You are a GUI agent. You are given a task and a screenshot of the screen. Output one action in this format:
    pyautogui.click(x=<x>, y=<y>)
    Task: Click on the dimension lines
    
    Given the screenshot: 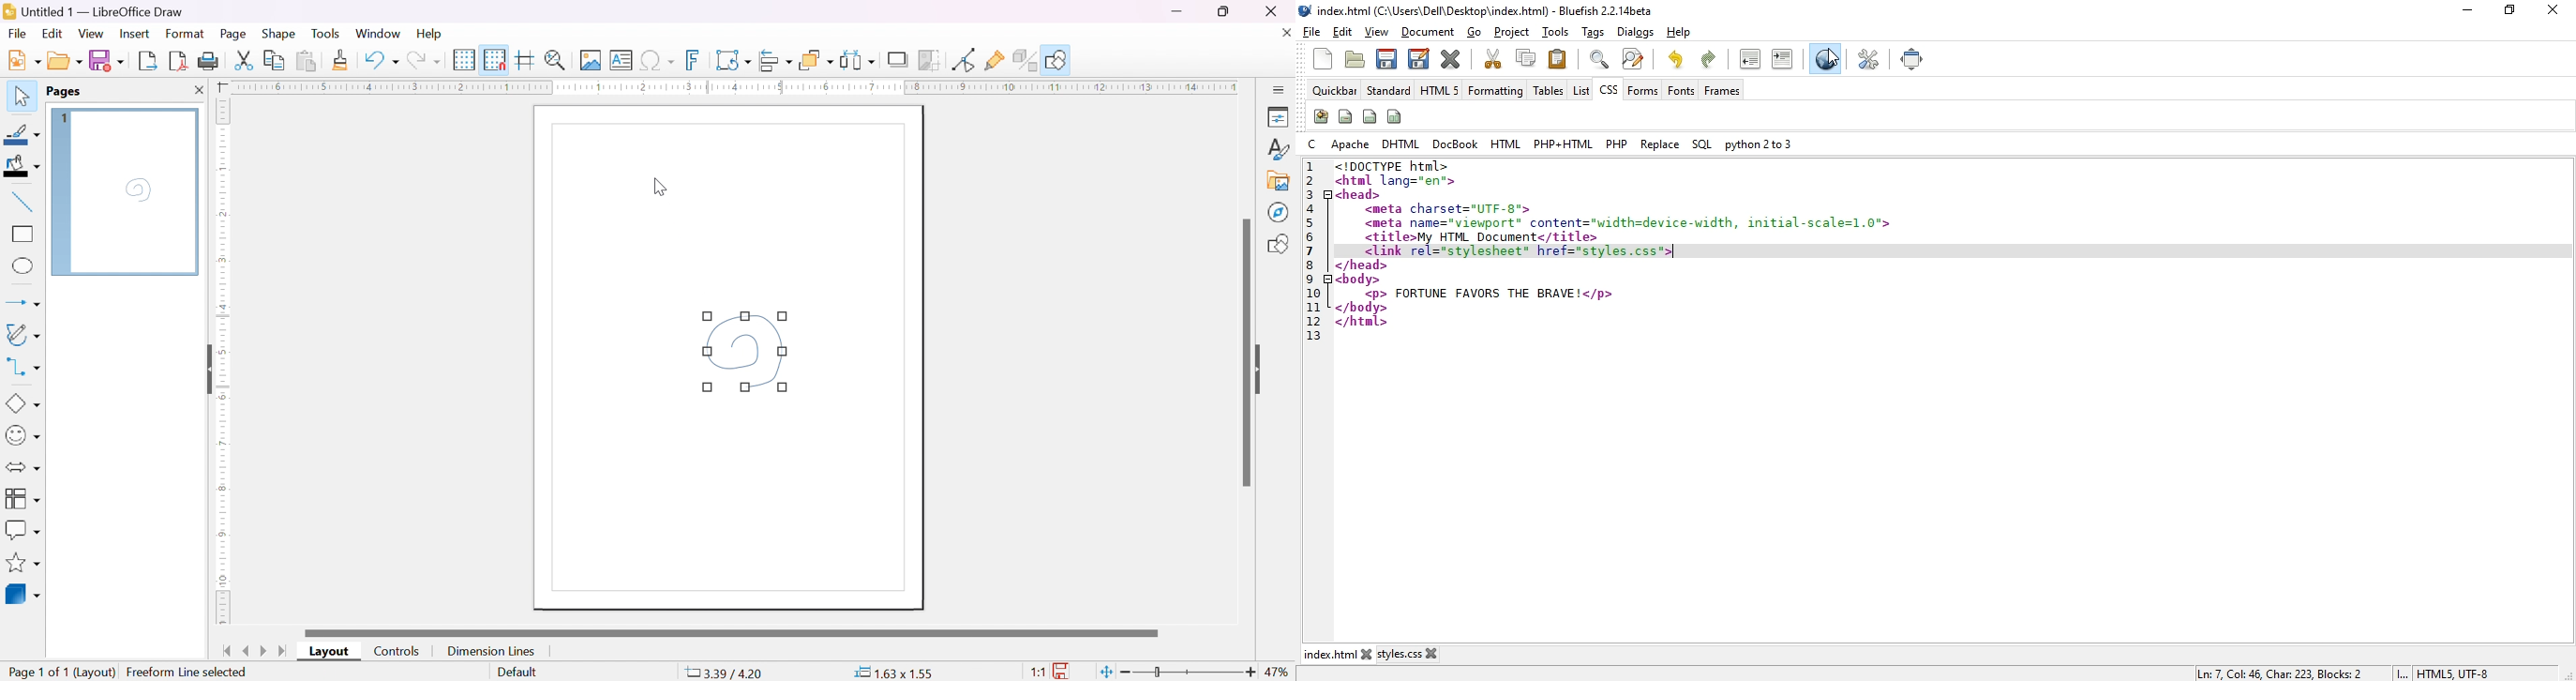 What is the action you would take?
    pyautogui.click(x=490, y=651)
    